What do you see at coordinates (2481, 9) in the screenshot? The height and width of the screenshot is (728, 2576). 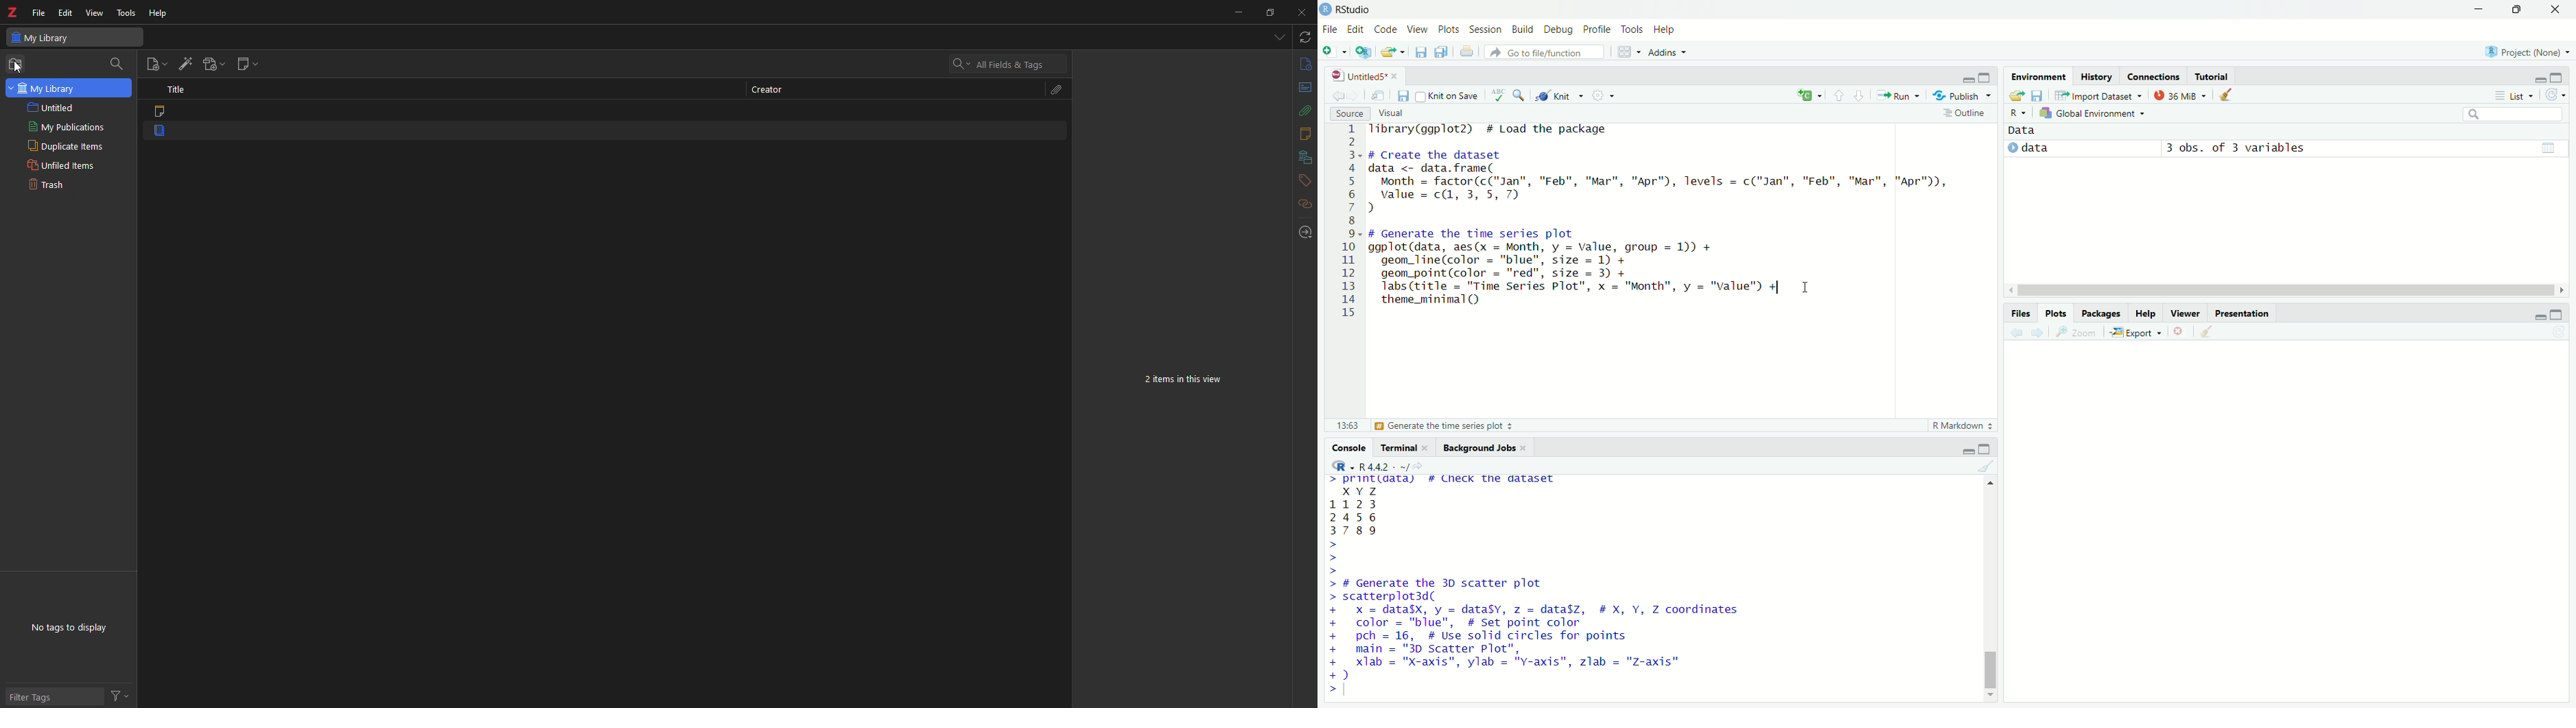 I see `minimize` at bounding box center [2481, 9].